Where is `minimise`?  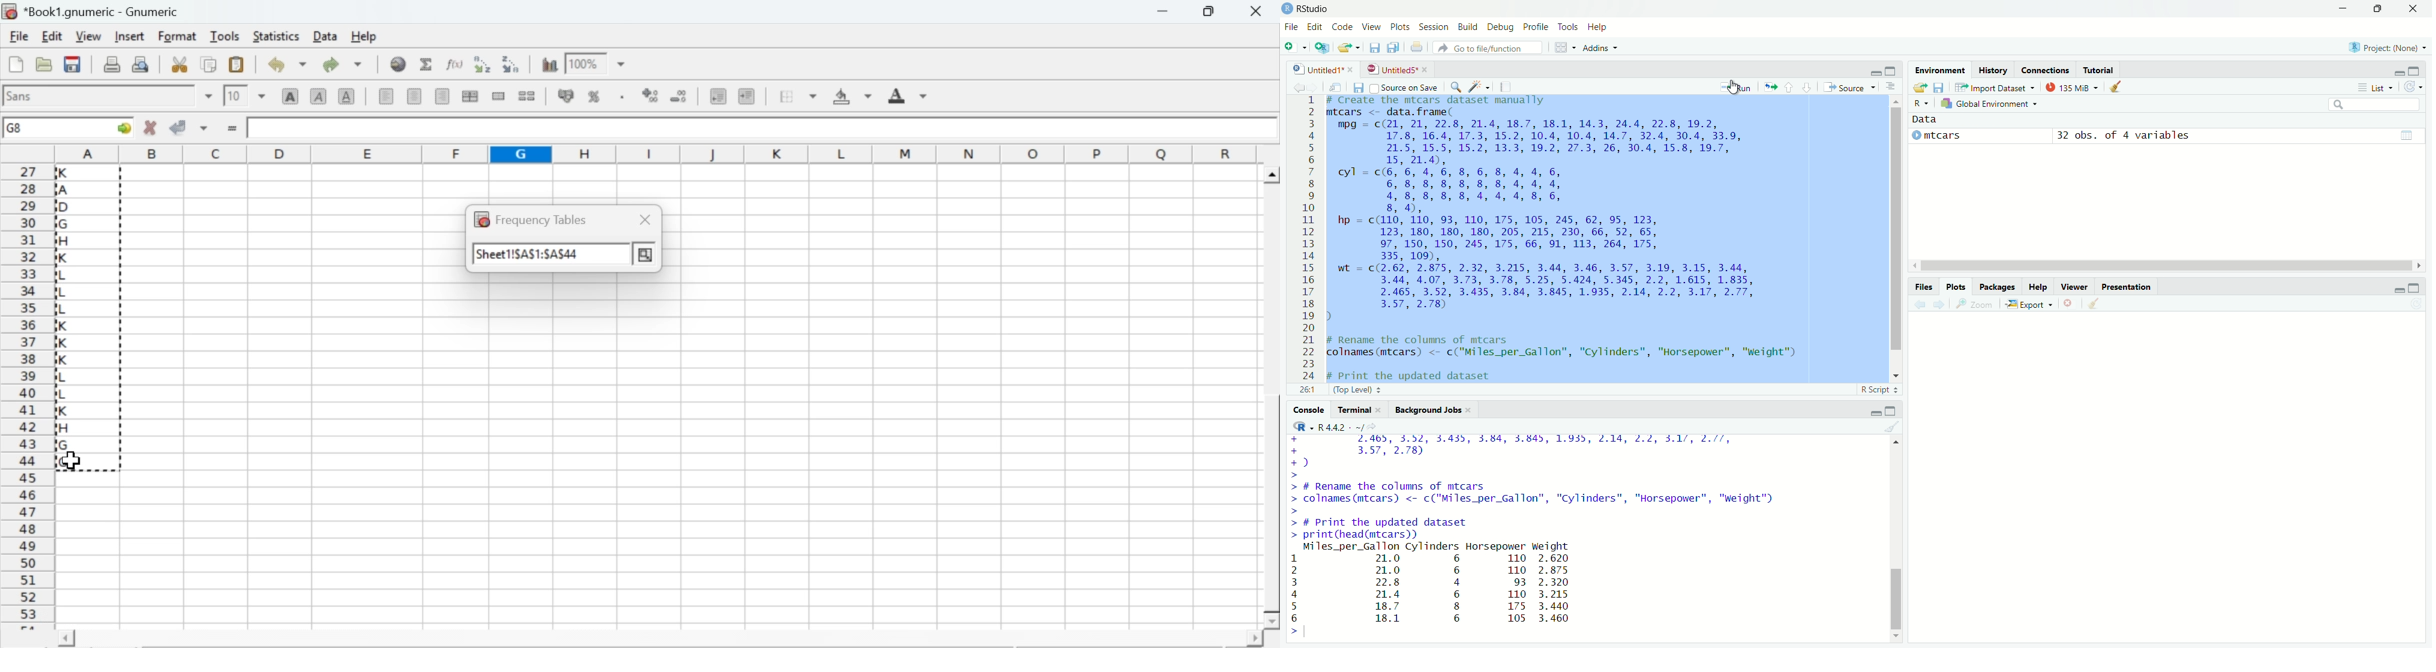
minimise is located at coordinates (2391, 290).